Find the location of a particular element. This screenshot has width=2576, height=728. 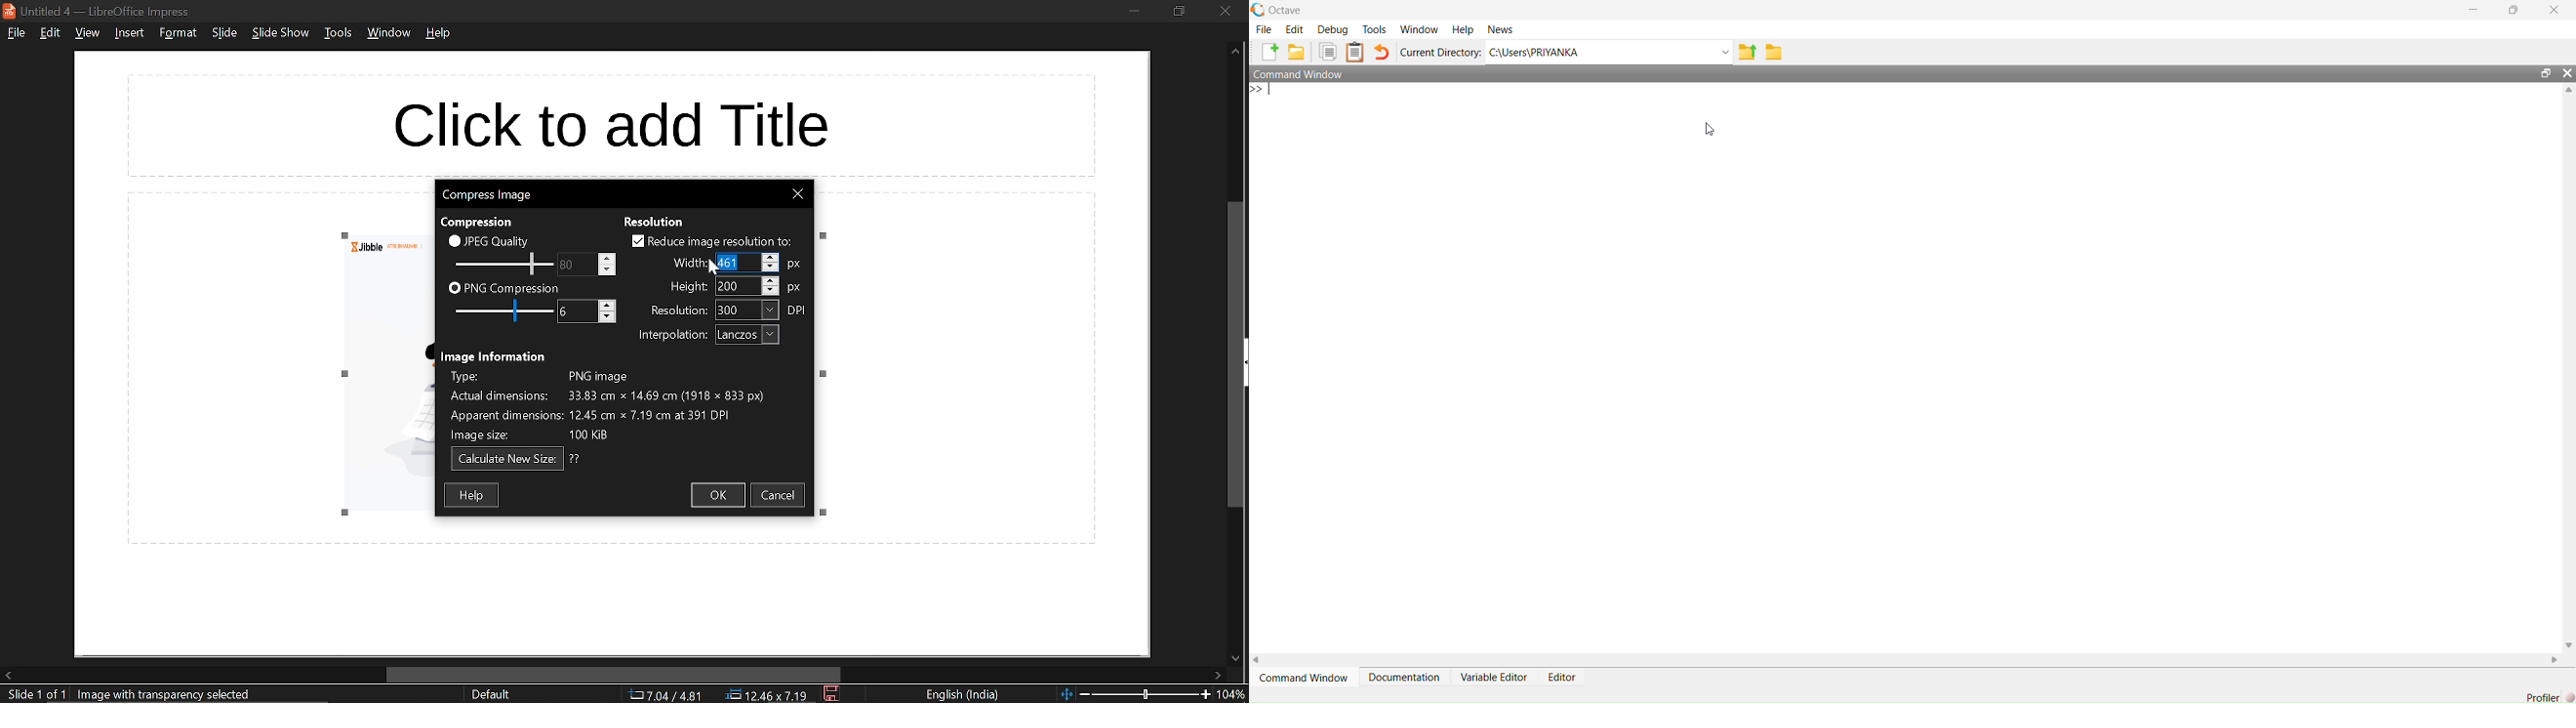

move up is located at coordinates (1235, 55).